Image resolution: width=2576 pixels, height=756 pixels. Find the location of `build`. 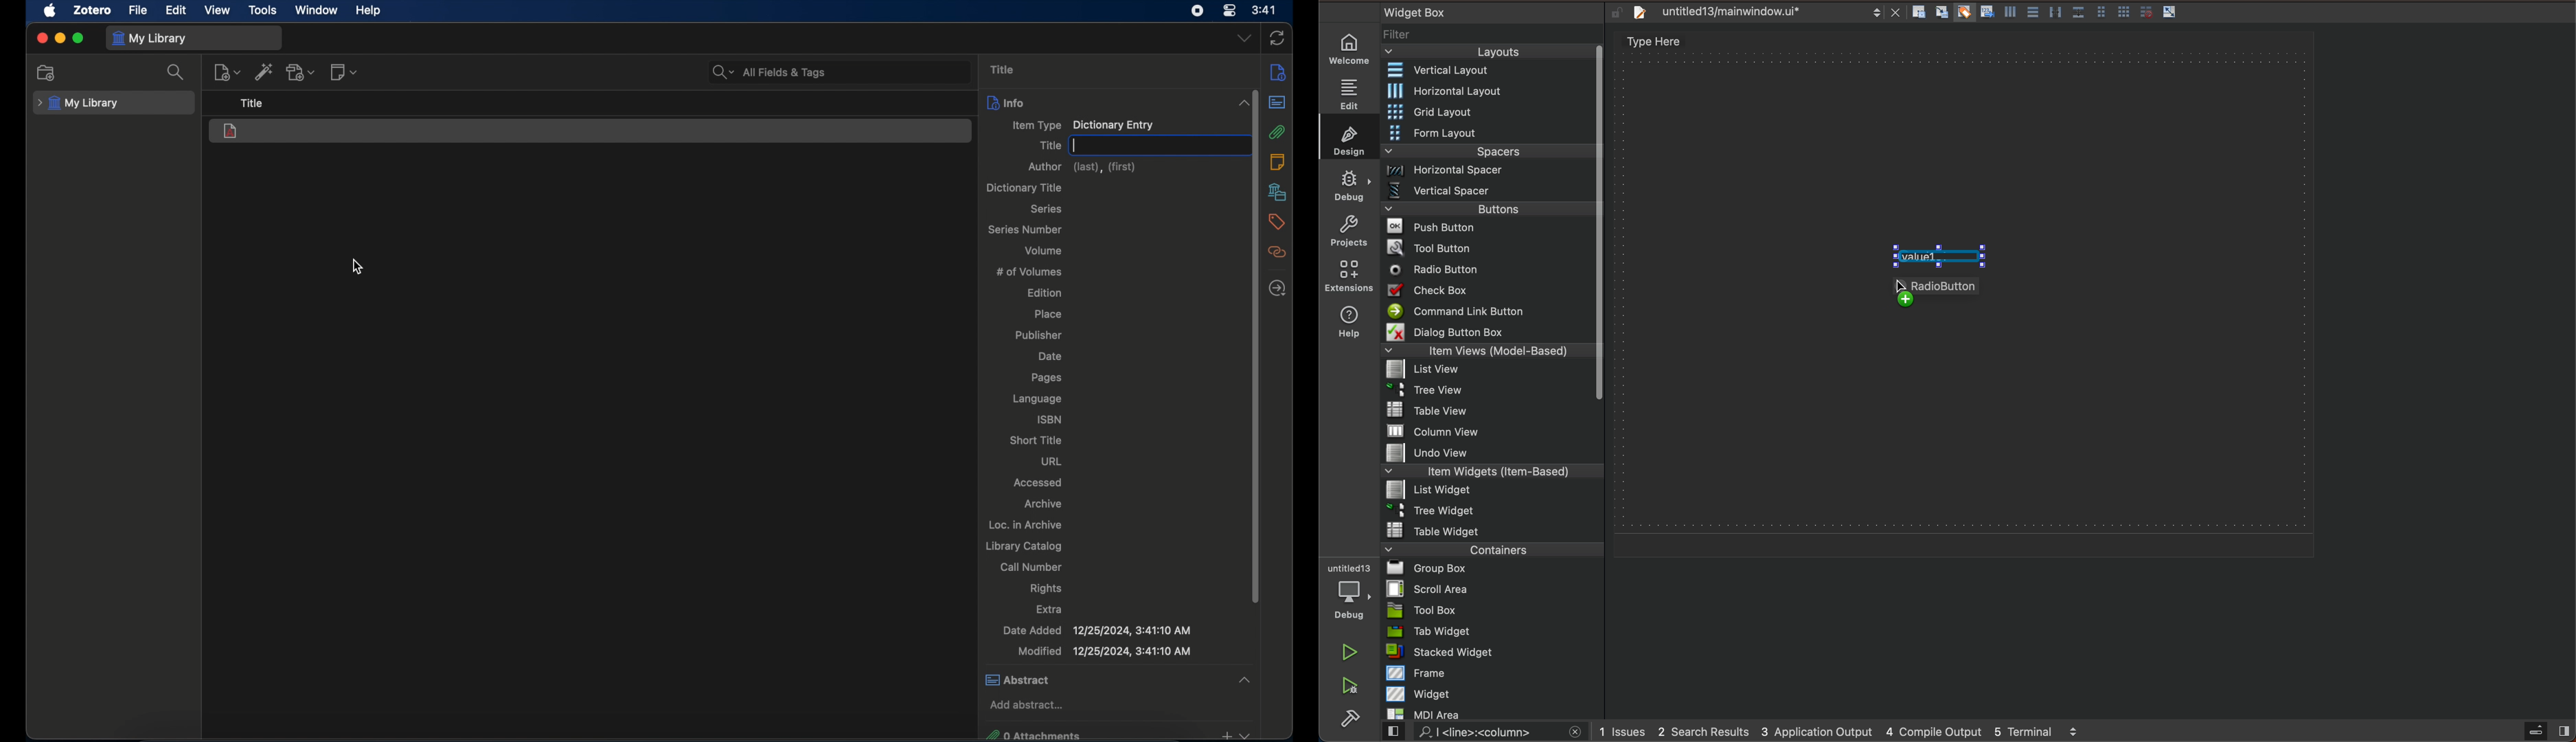

build is located at coordinates (1350, 720).